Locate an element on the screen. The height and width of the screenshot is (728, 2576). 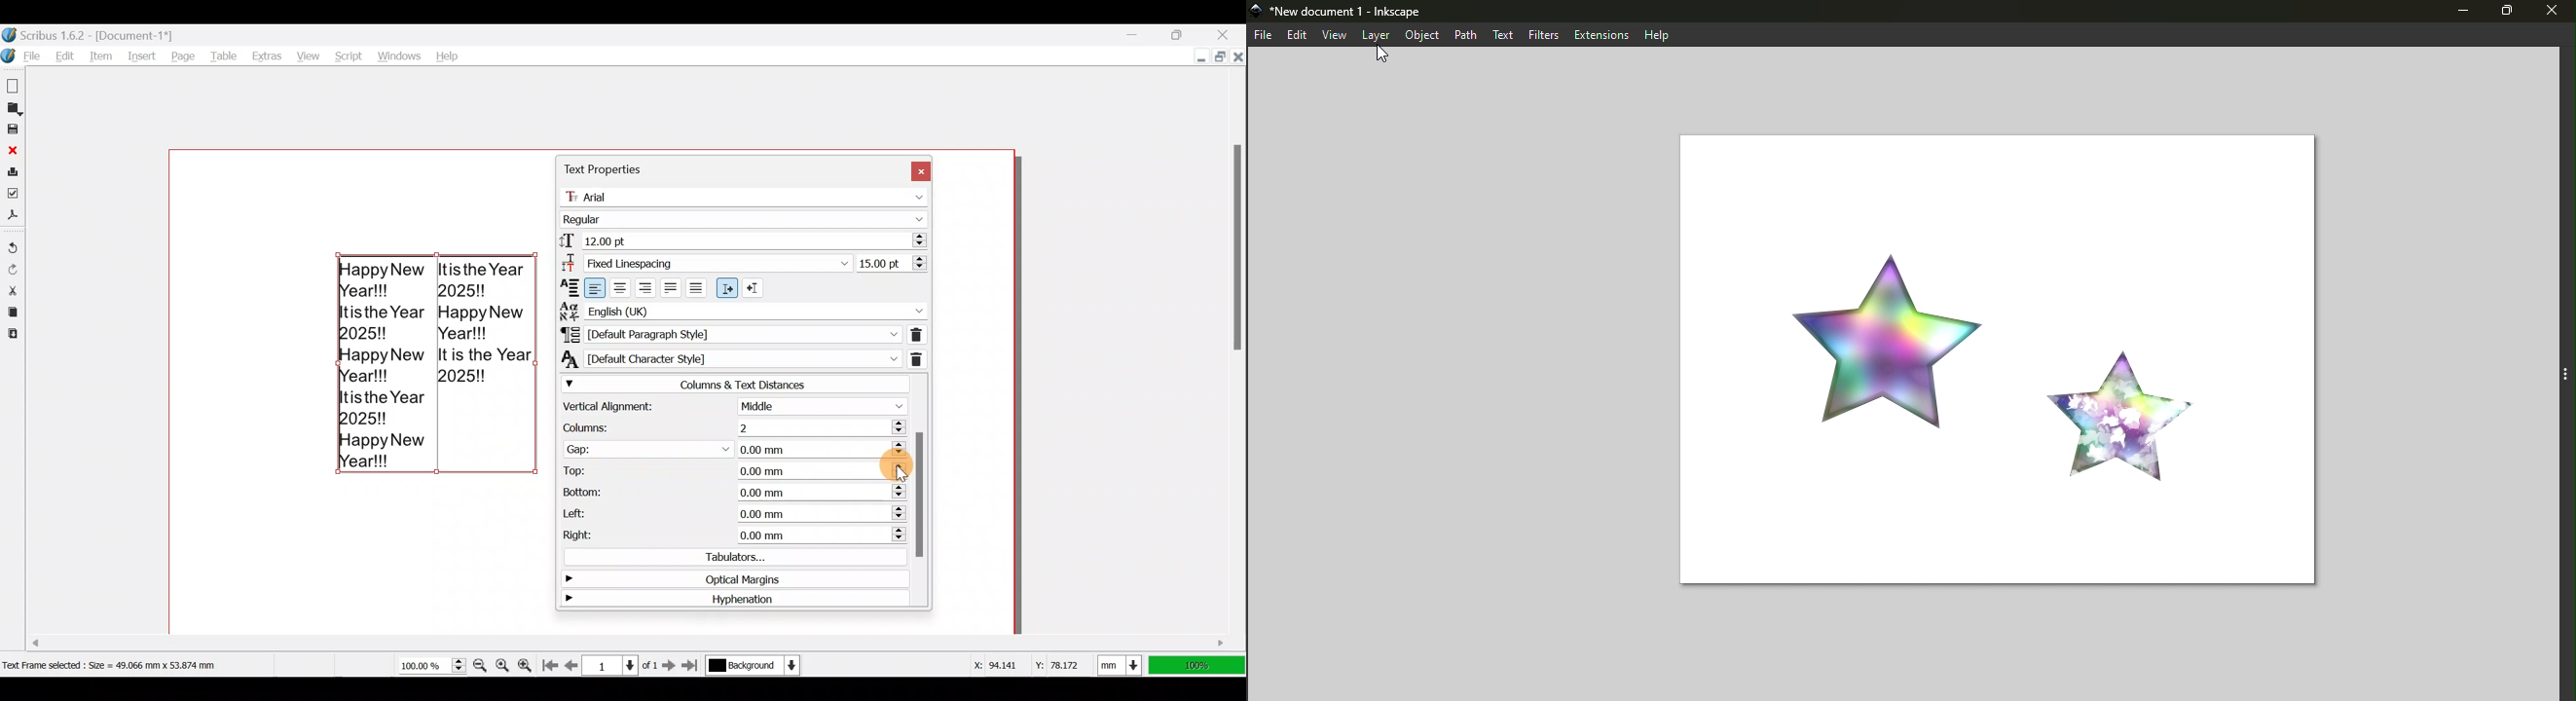
maximize is located at coordinates (2513, 14).